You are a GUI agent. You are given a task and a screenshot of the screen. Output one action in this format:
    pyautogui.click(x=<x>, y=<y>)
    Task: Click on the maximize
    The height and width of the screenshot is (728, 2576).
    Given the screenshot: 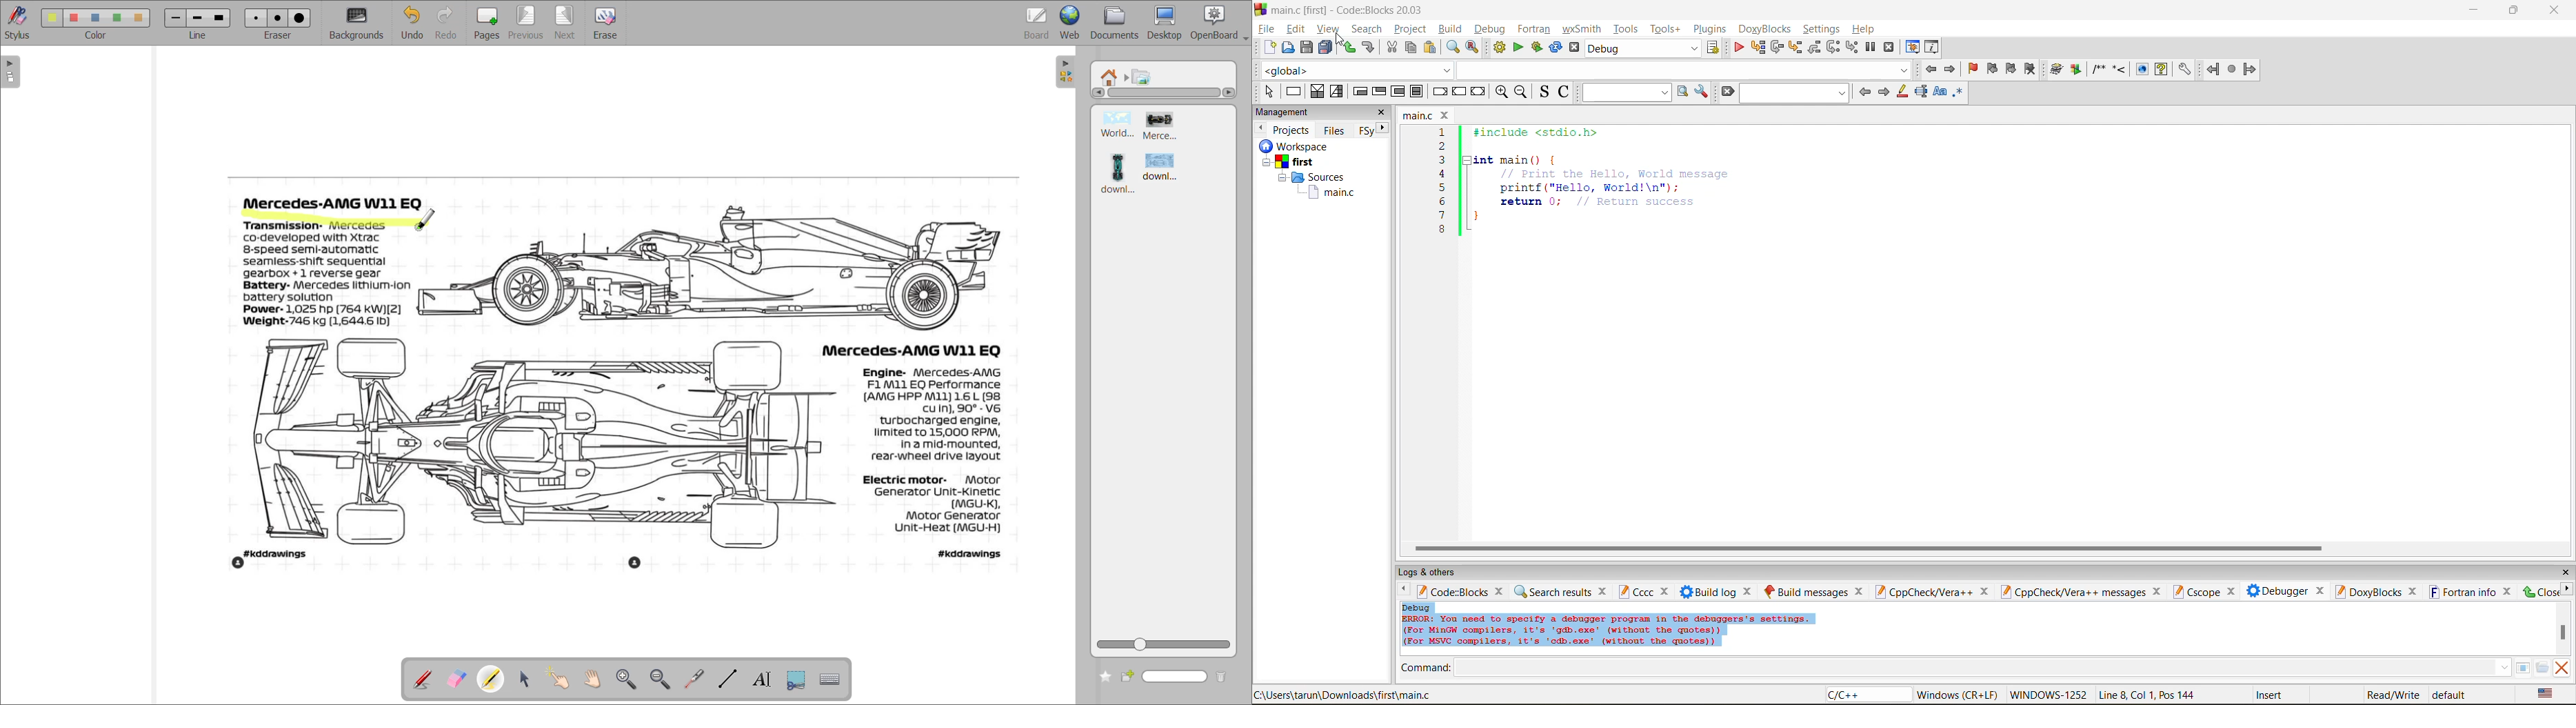 What is the action you would take?
    pyautogui.click(x=2513, y=10)
    